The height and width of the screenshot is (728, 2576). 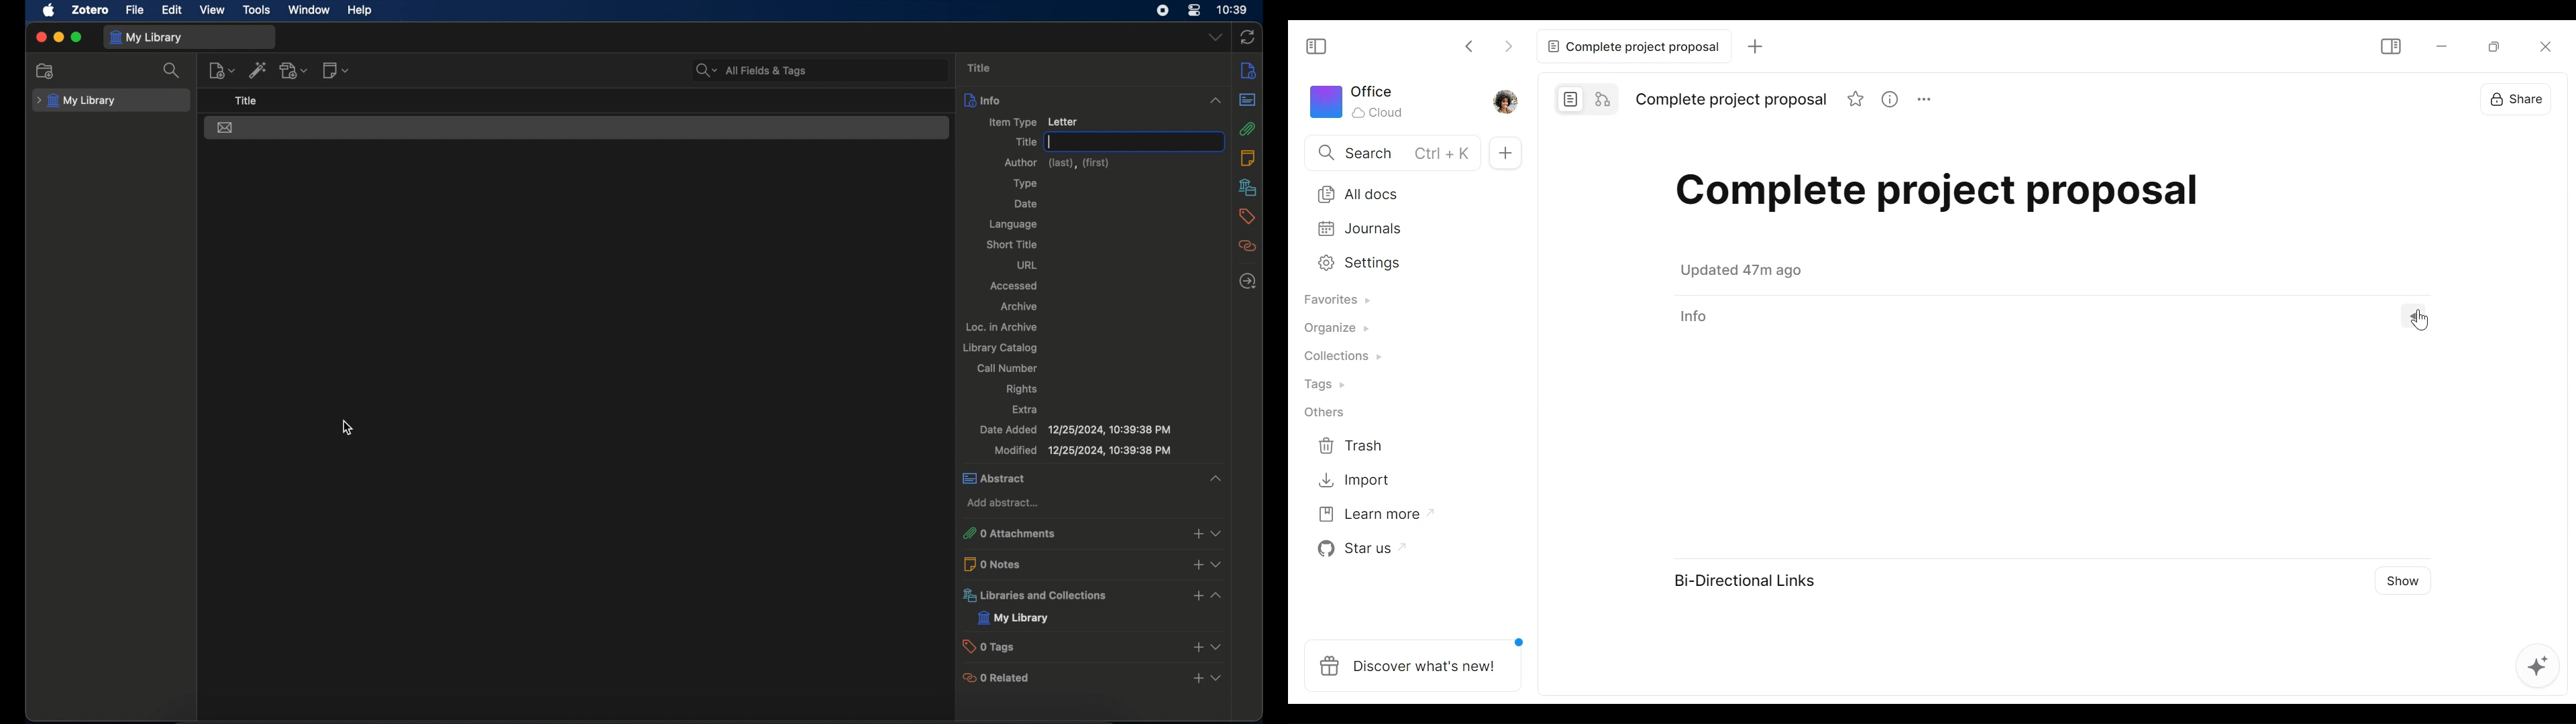 What do you see at coordinates (1016, 286) in the screenshot?
I see `accessed` at bounding box center [1016, 286].